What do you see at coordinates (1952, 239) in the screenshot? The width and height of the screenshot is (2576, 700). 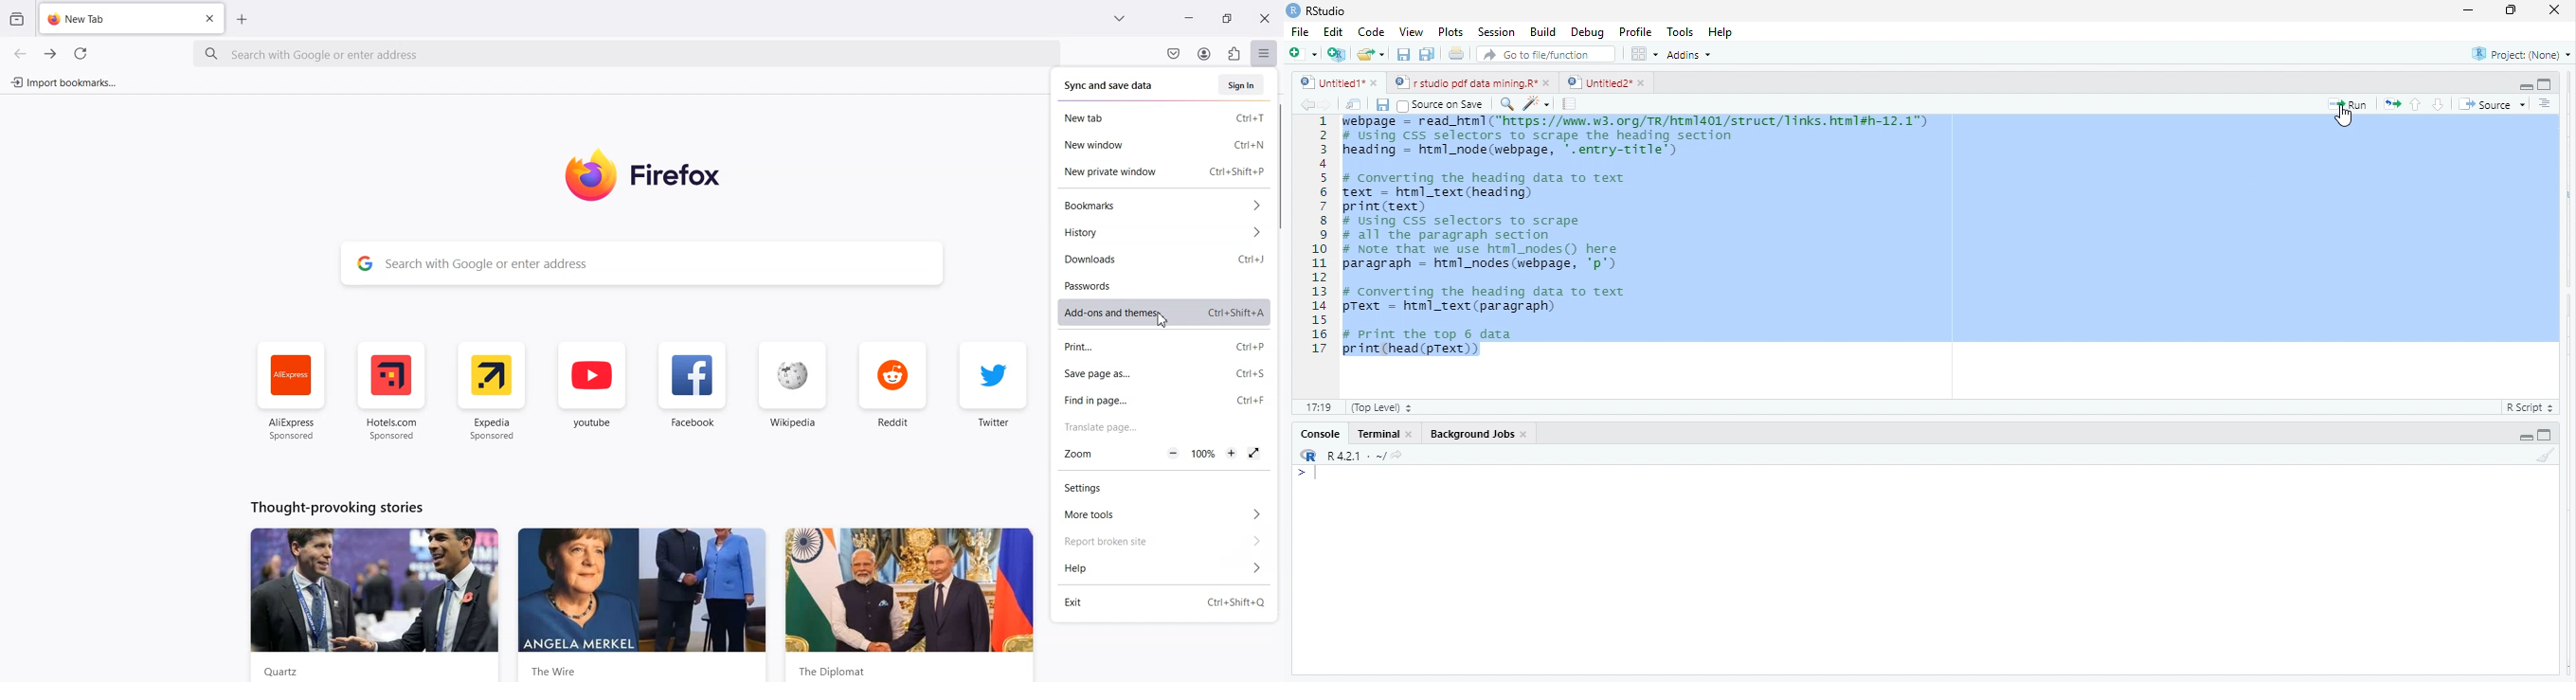 I see `webpage= readhtml(https/www v3 .org/tr/html1401/struct/links.html#h 12.1)Using Css selectors to scrape the heading sectioneading - html_node (webpage, '.entry-title')Converting the heading data to textext - html_text (heading)rint (text)Using Css selectors to scrapeall the paragraph sectionNote that we use html_nodes() herearagraph = html_nodes (webpage, 'p’)Converting the heading data to textText - html_text (paragraph)print the top 6 datarint (head (pText))` at bounding box center [1952, 239].